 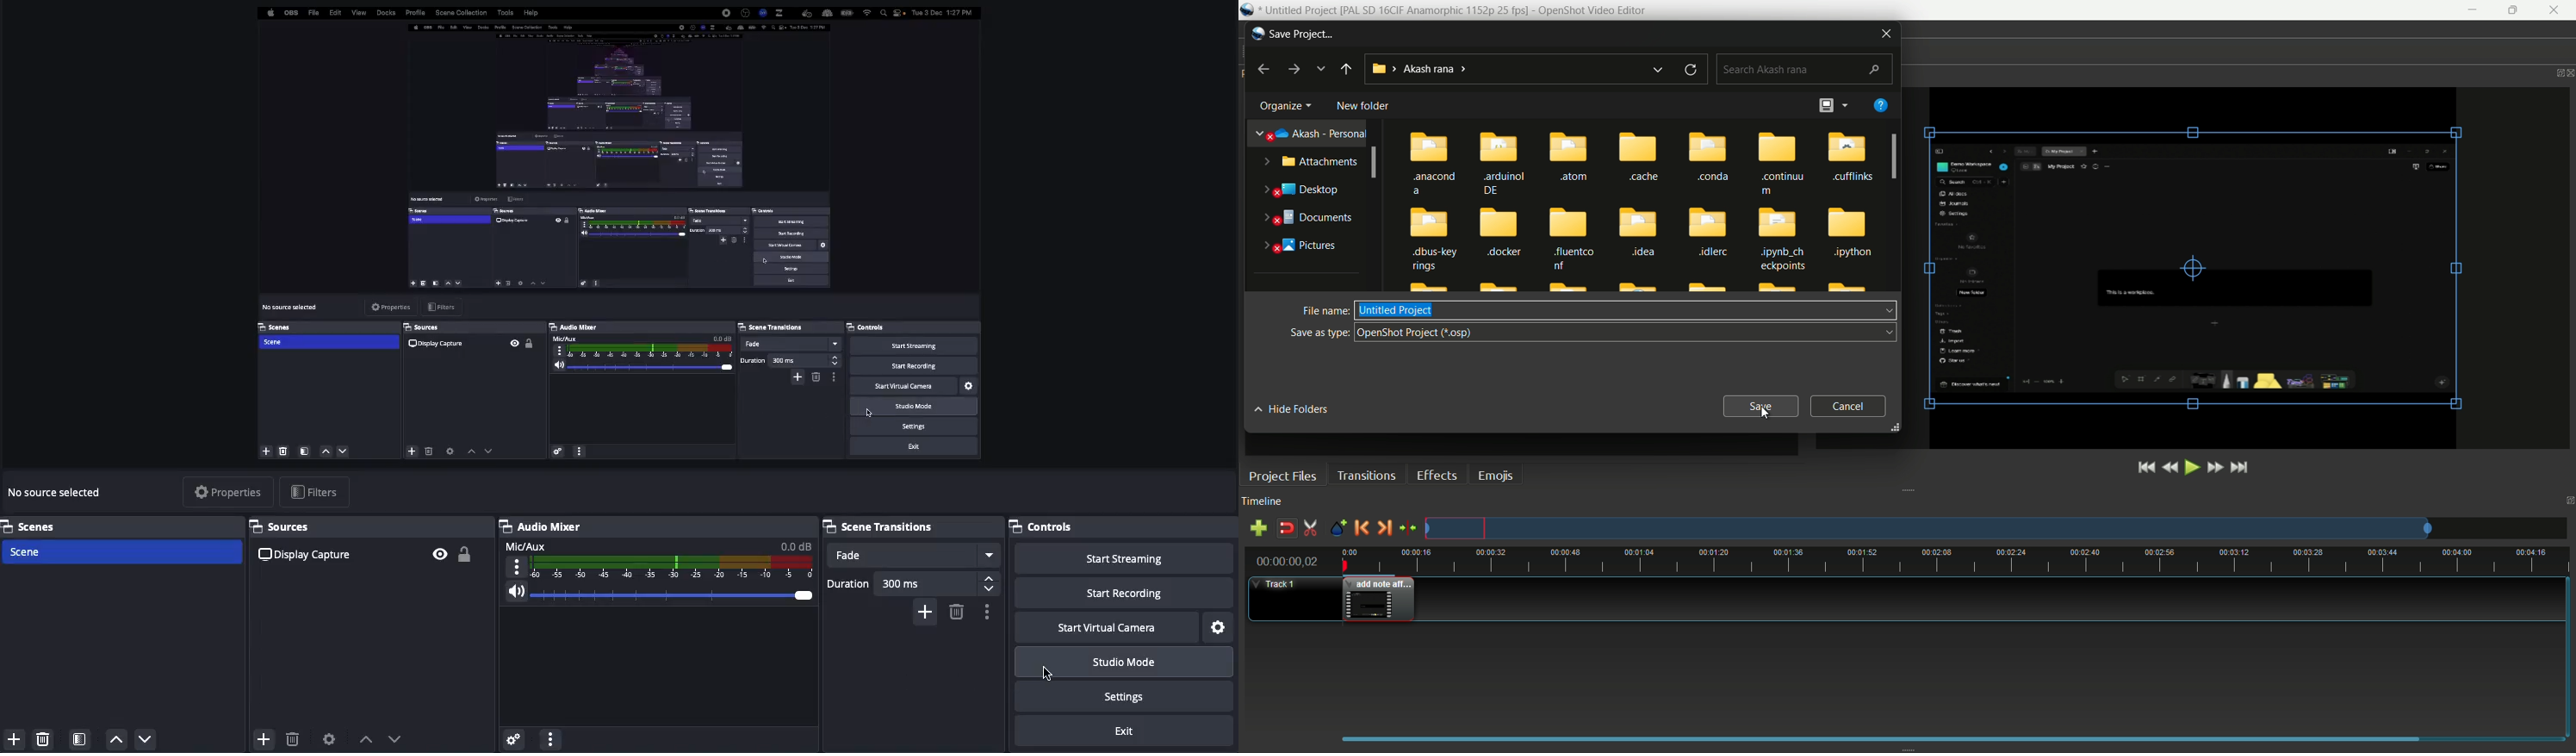 What do you see at coordinates (2240, 466) in the screenshot?
I see `jump to end` at bounding box center [2240, 466].